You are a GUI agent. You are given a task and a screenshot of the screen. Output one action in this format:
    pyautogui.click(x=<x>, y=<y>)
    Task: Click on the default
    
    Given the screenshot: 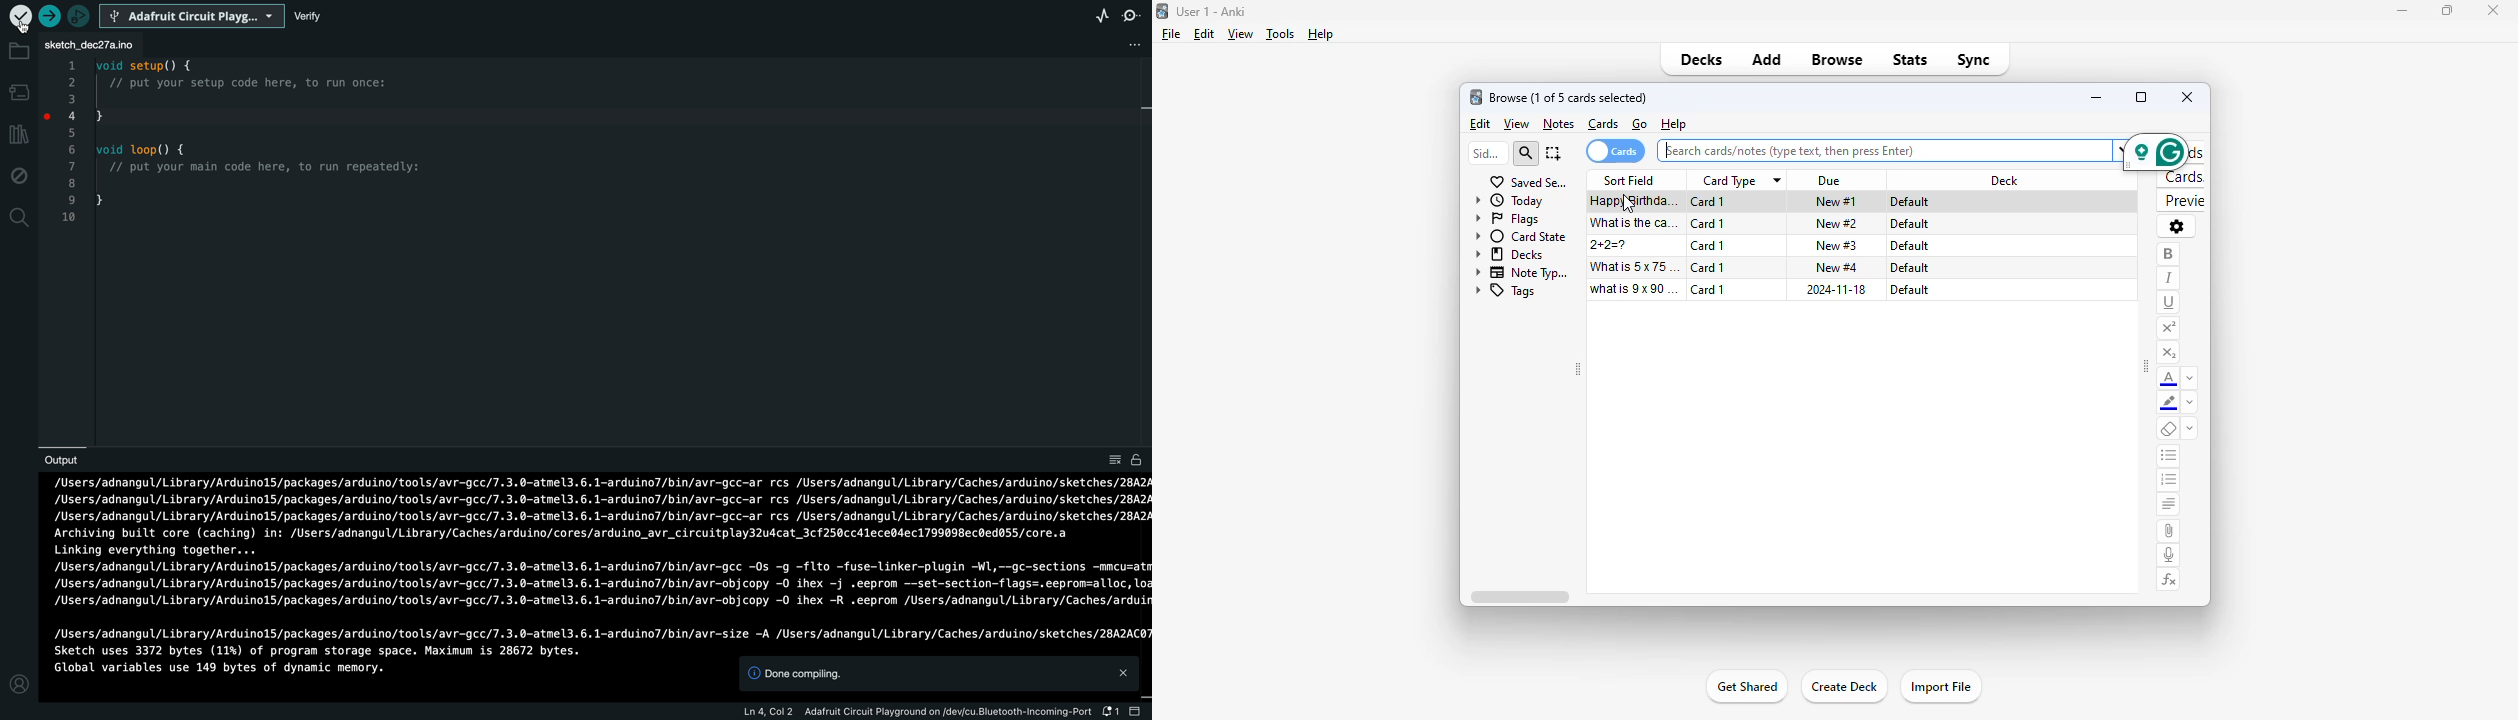 What is the action you would take?
    pyautogui.click(x=1912, y=202)
    